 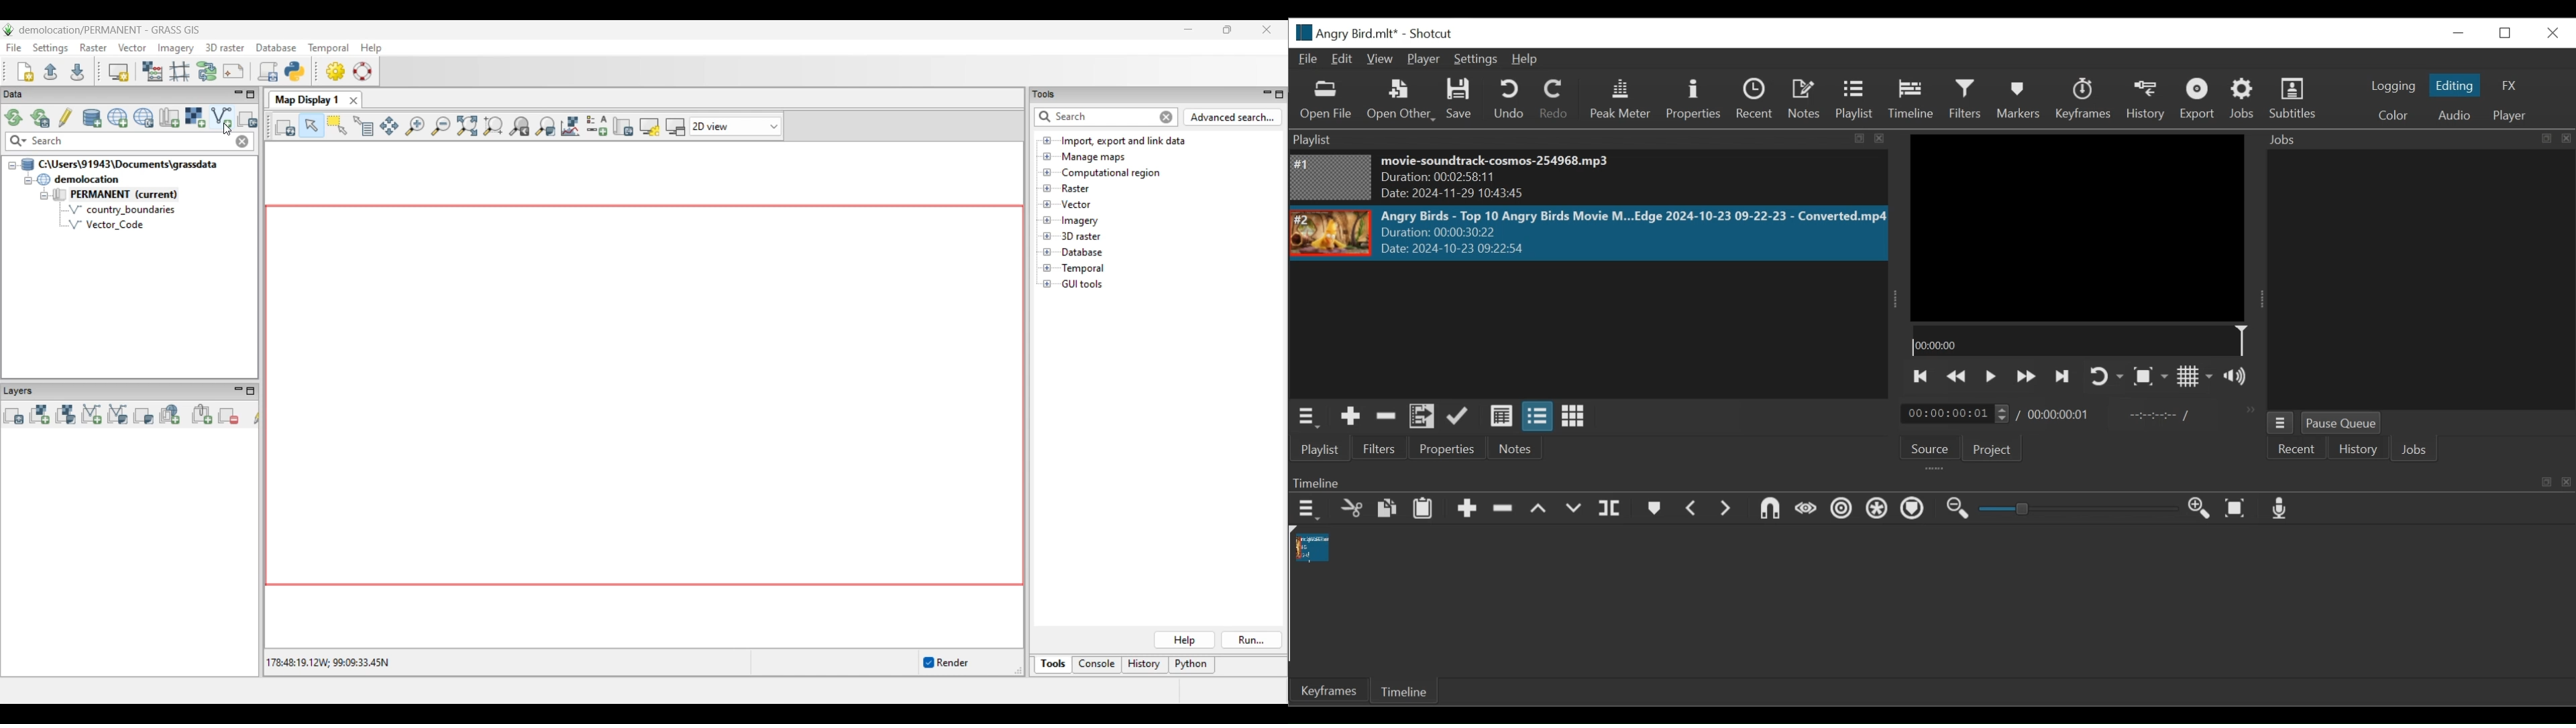 I want to click on View as files, so click(x=1537, y=417).